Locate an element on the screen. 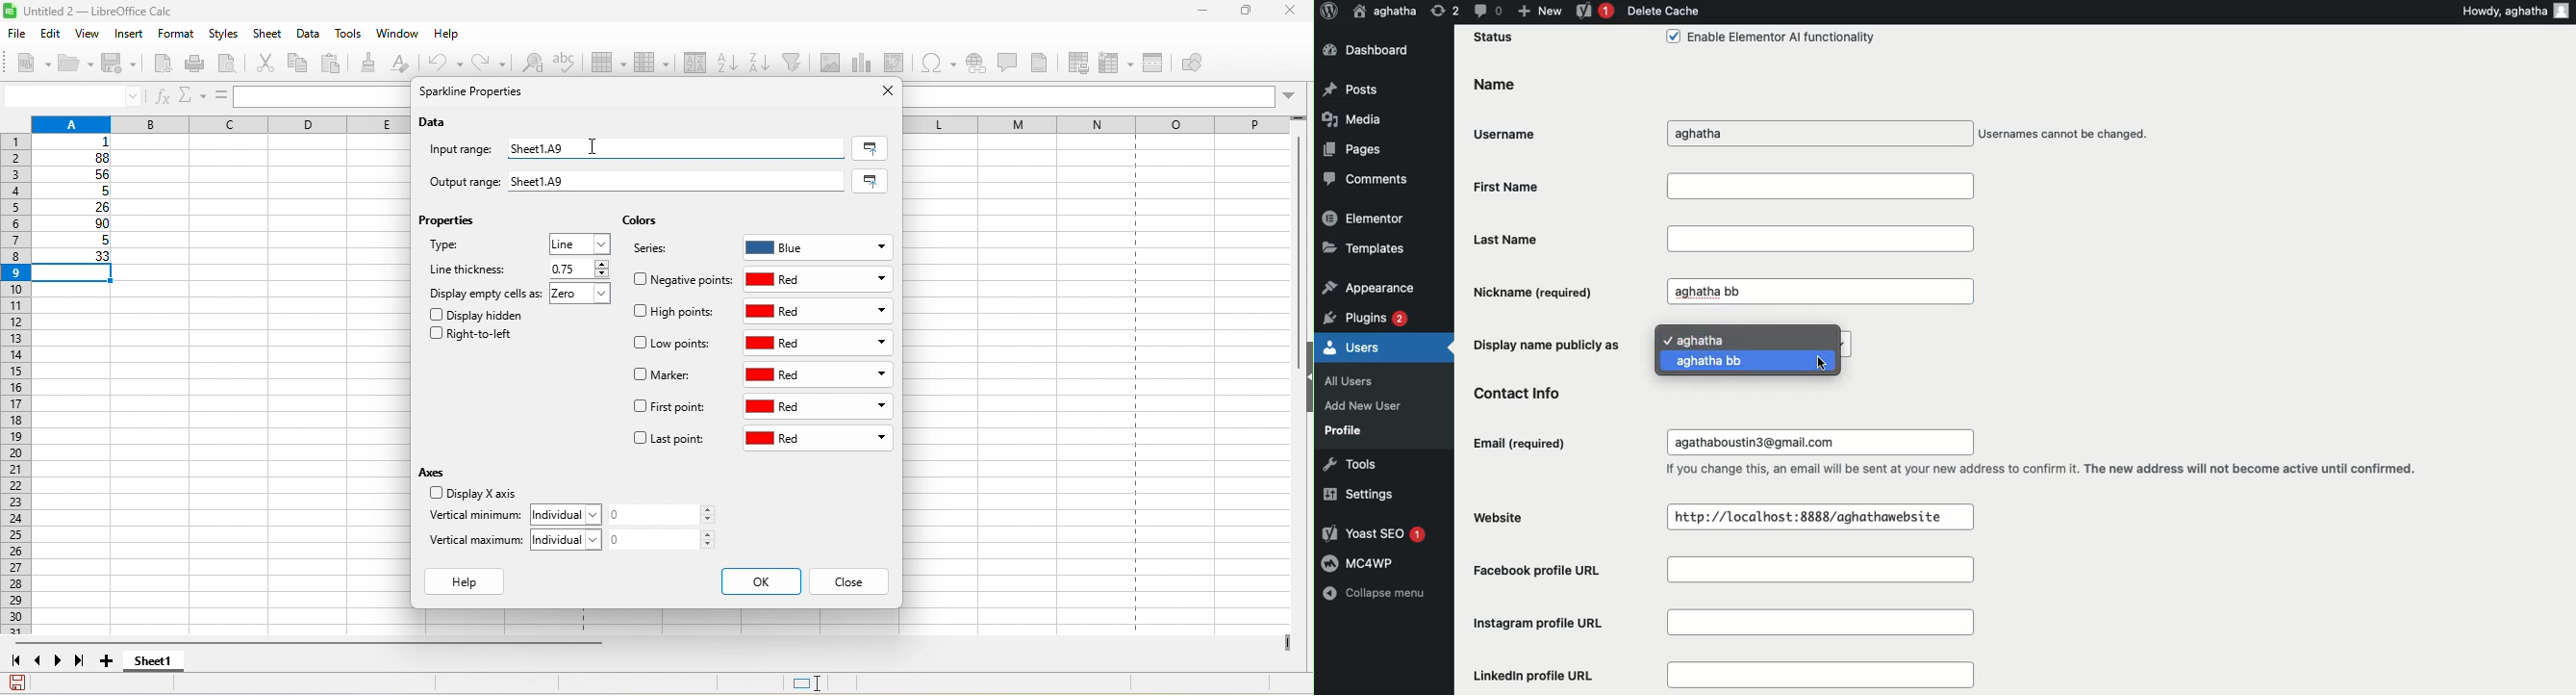 This screenshot has width=2576, height=700. marker is located at coordinates (666, 376).